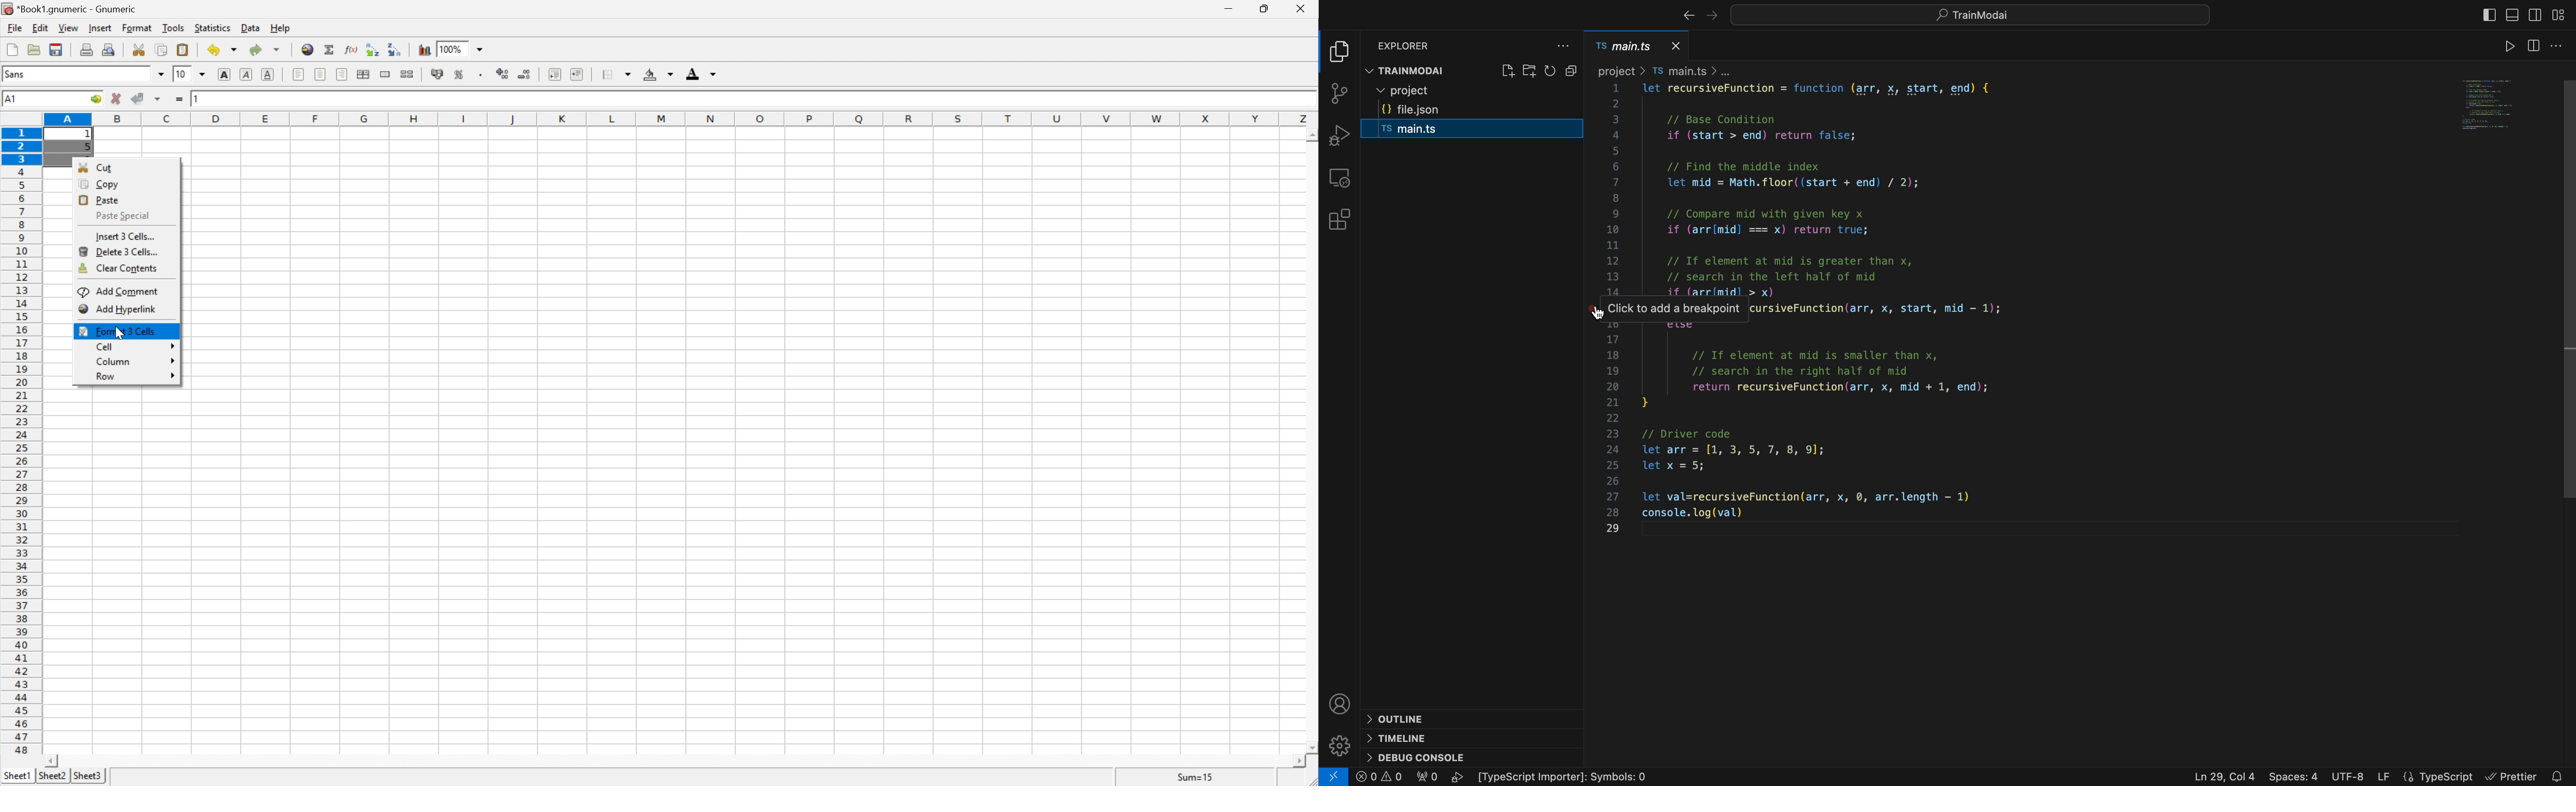 This screenshot has height=812, width=2576. Describe the element at coordinates (321, 74) in the screenshot. I see `align center` at that location.